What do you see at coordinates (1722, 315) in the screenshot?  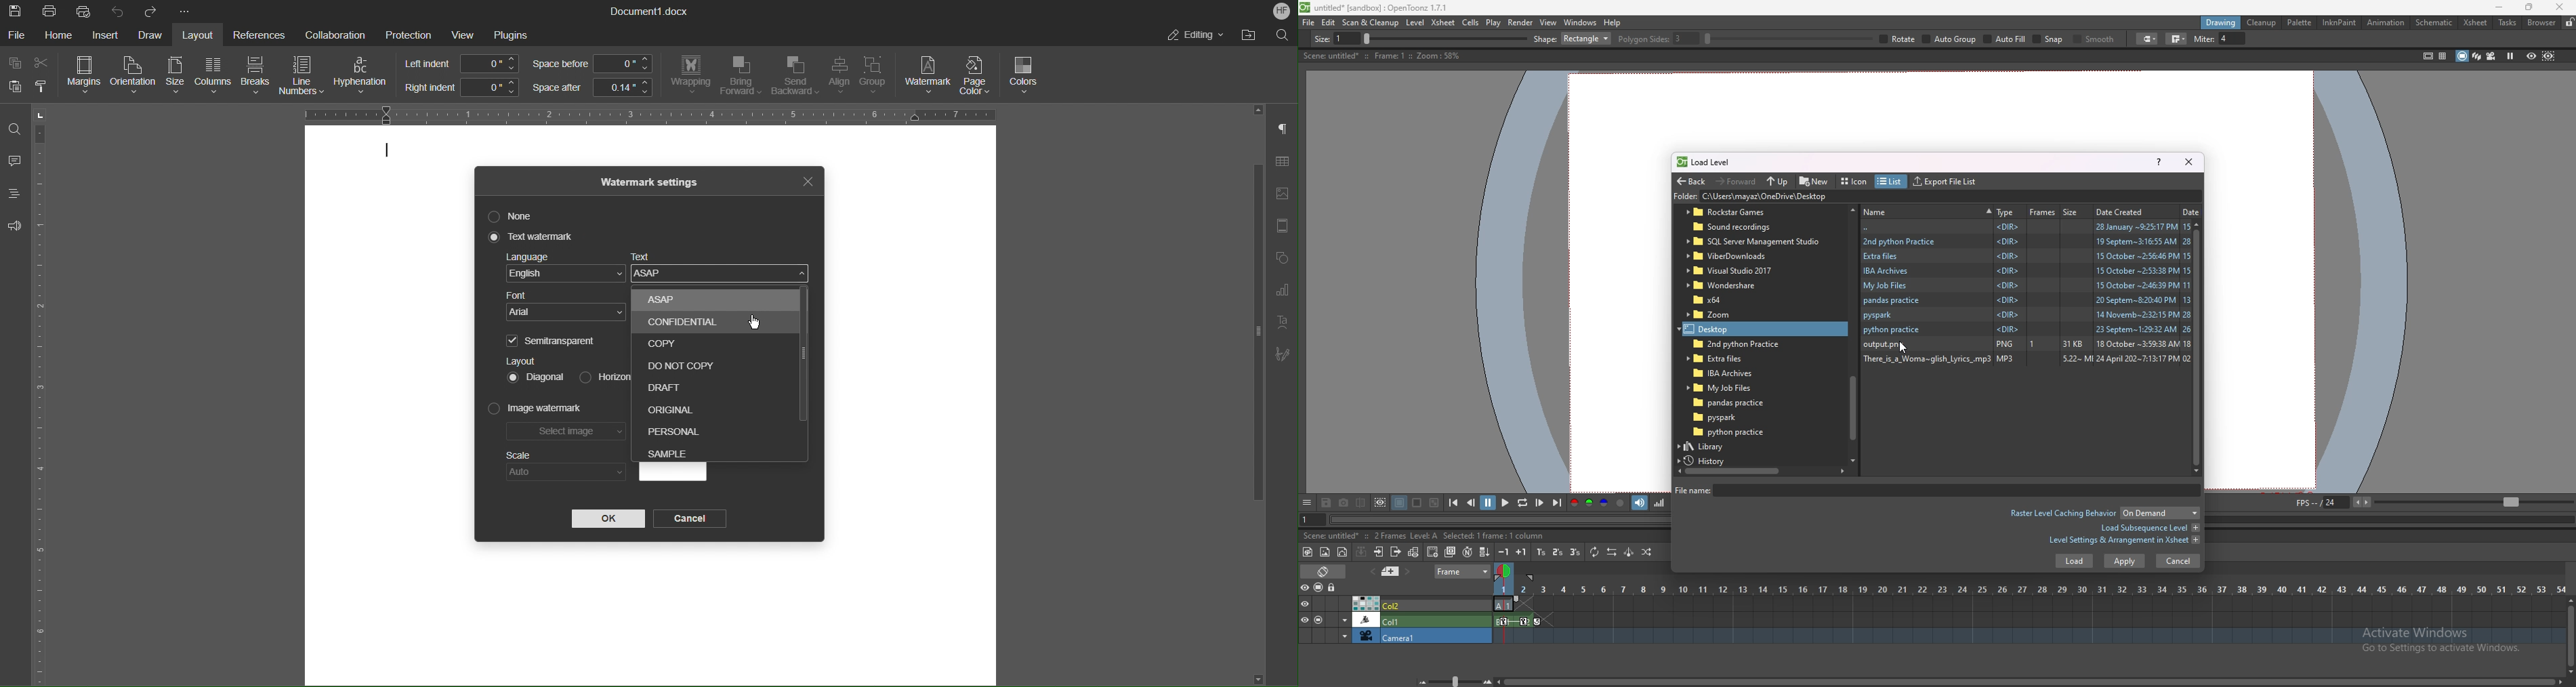 I see `folder` at bounding box center [1722, 315].